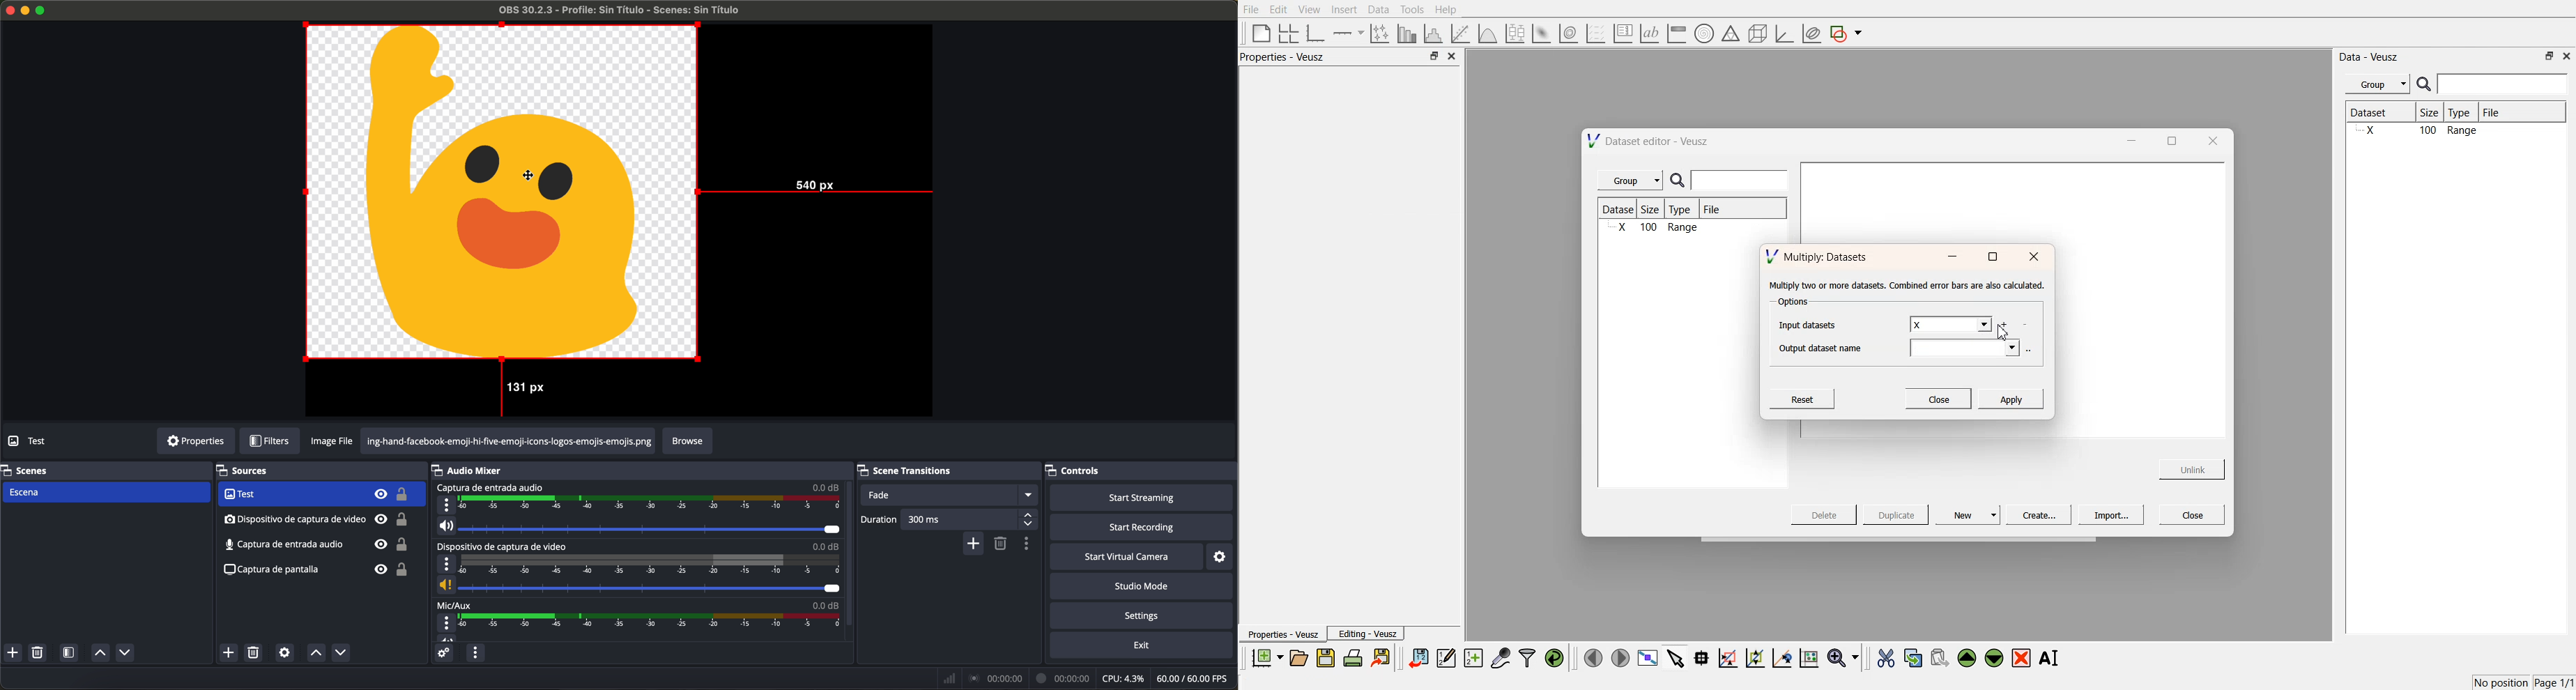 The image size is (2576, 700). What do you see at coordinates (321, 494) in the screenshot?
I see `video capture device` at bounding box center [321, 494].